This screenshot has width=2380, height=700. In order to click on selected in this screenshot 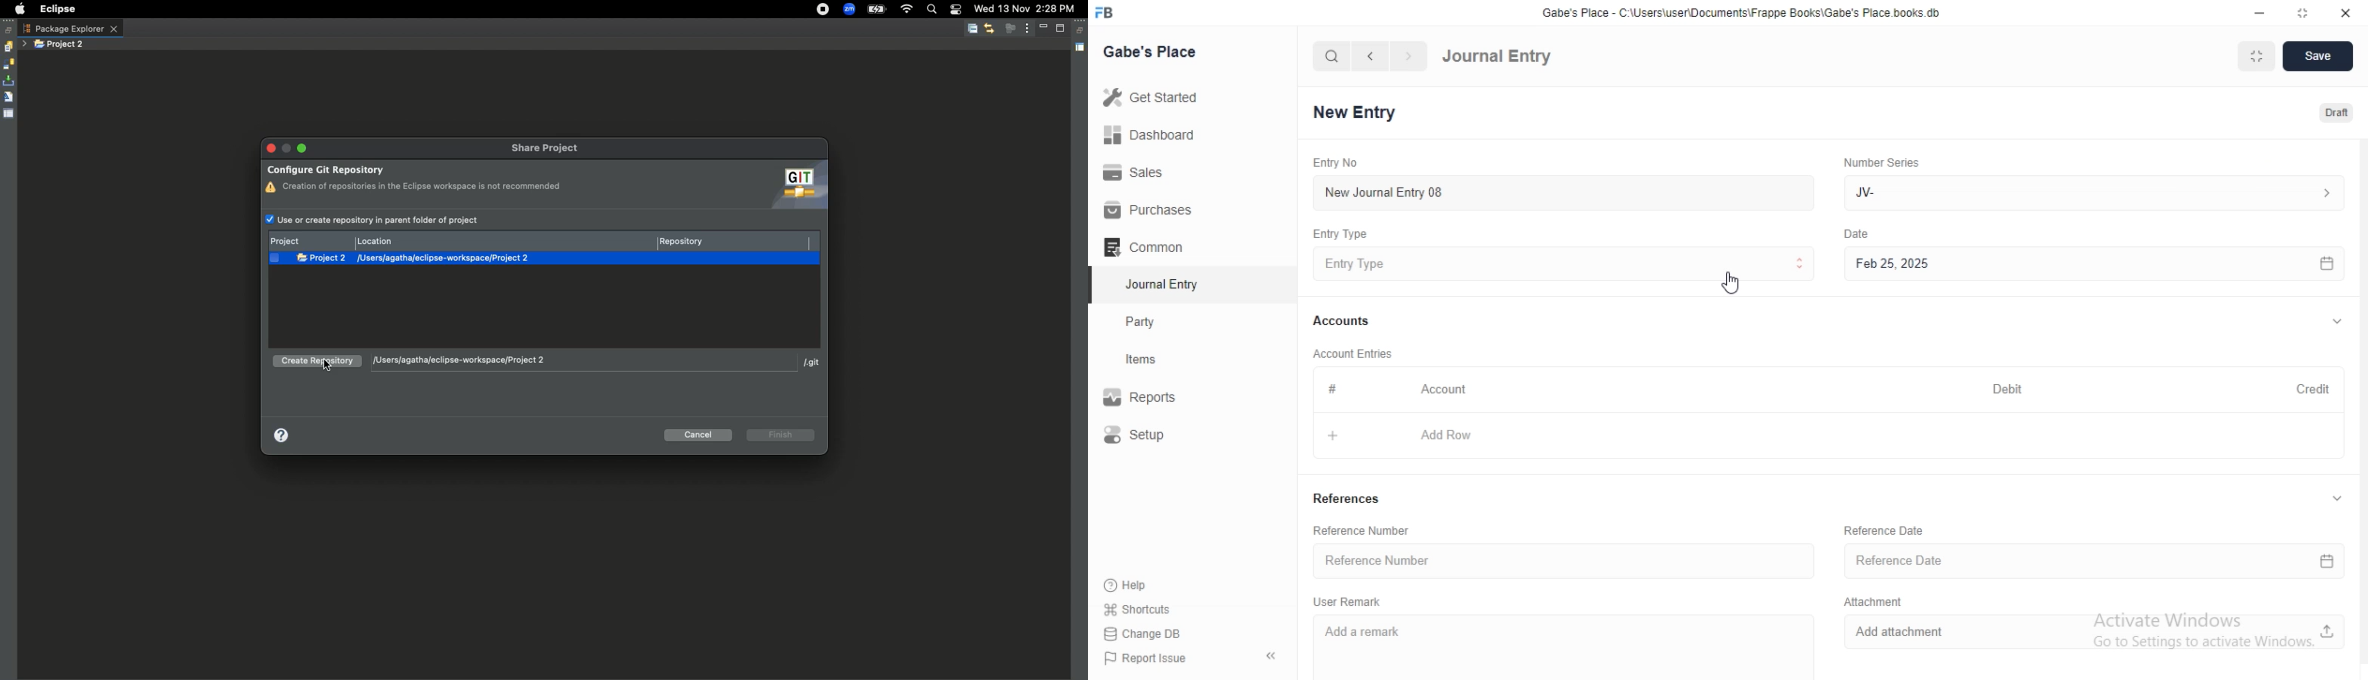, I will do `click(1096, 286)`.